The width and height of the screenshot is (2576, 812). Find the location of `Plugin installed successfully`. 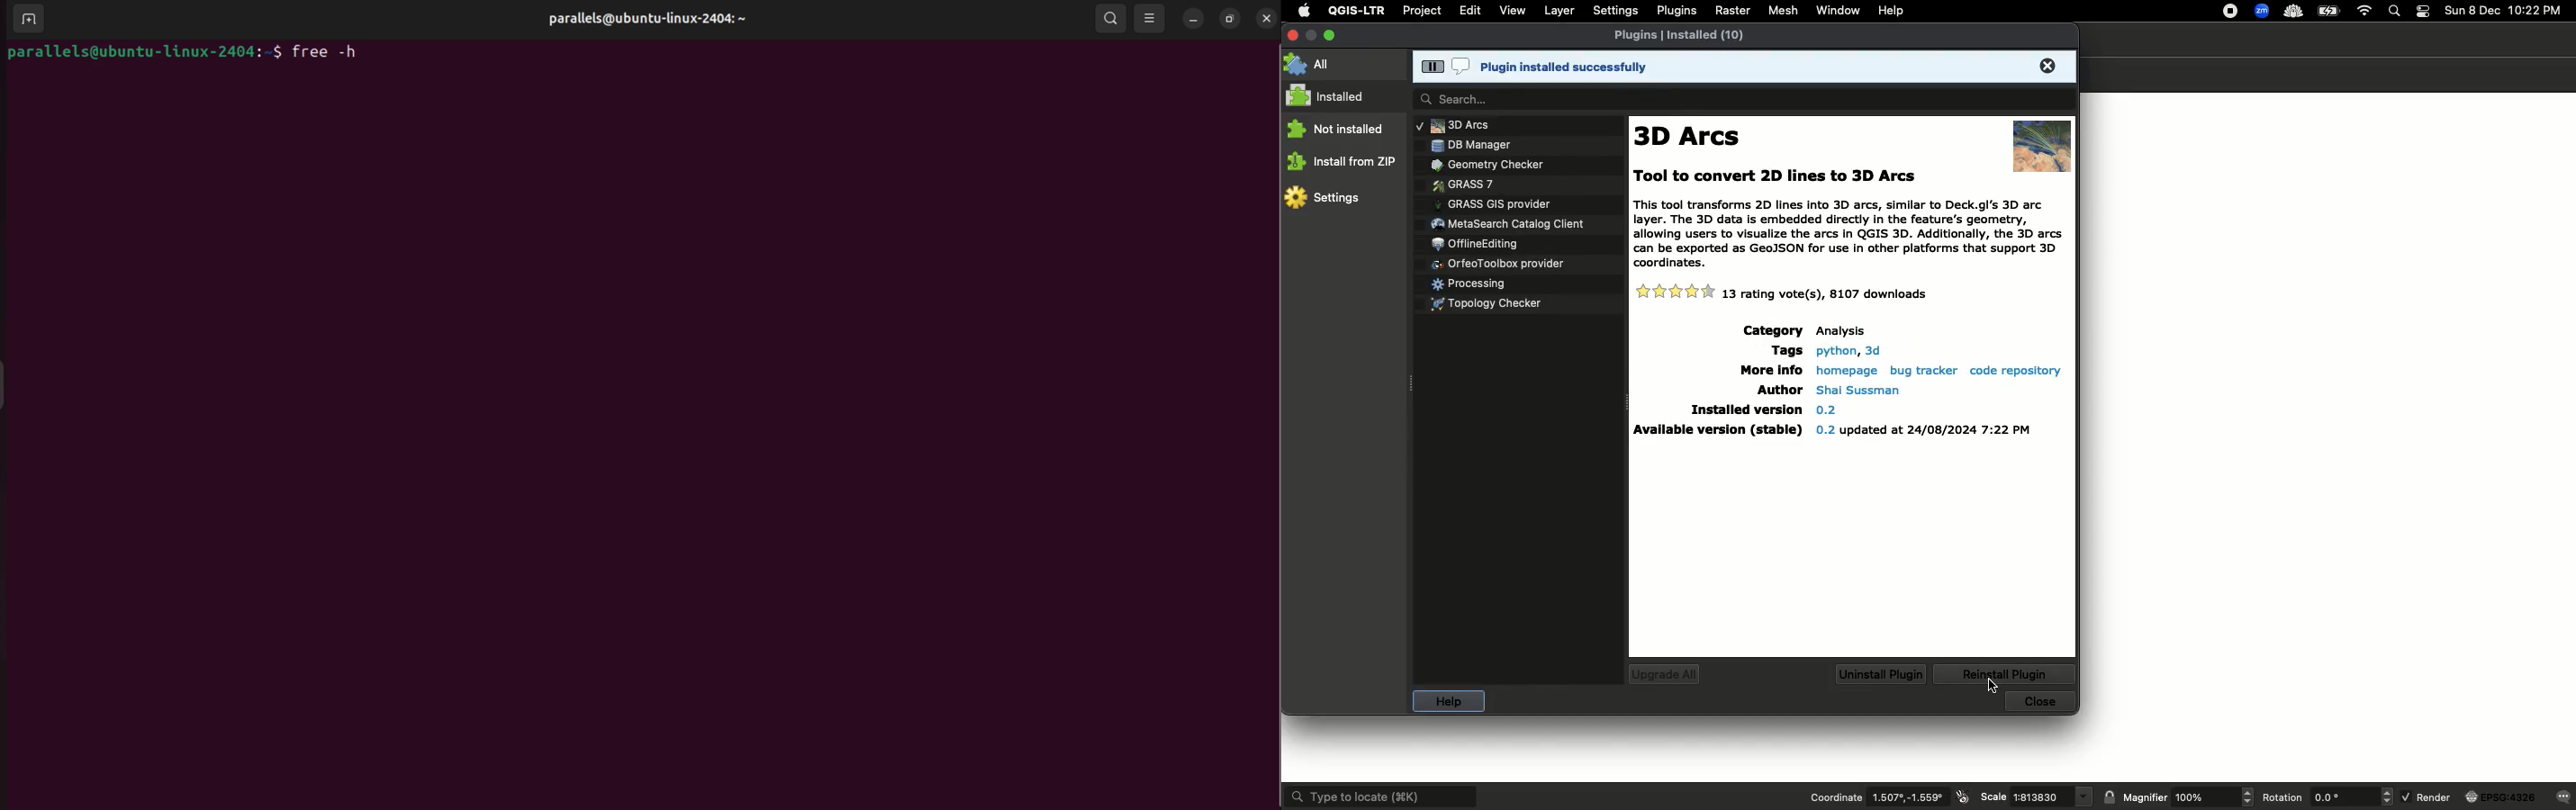

Plugin installed successfully is located at coordinates (1749, 68).